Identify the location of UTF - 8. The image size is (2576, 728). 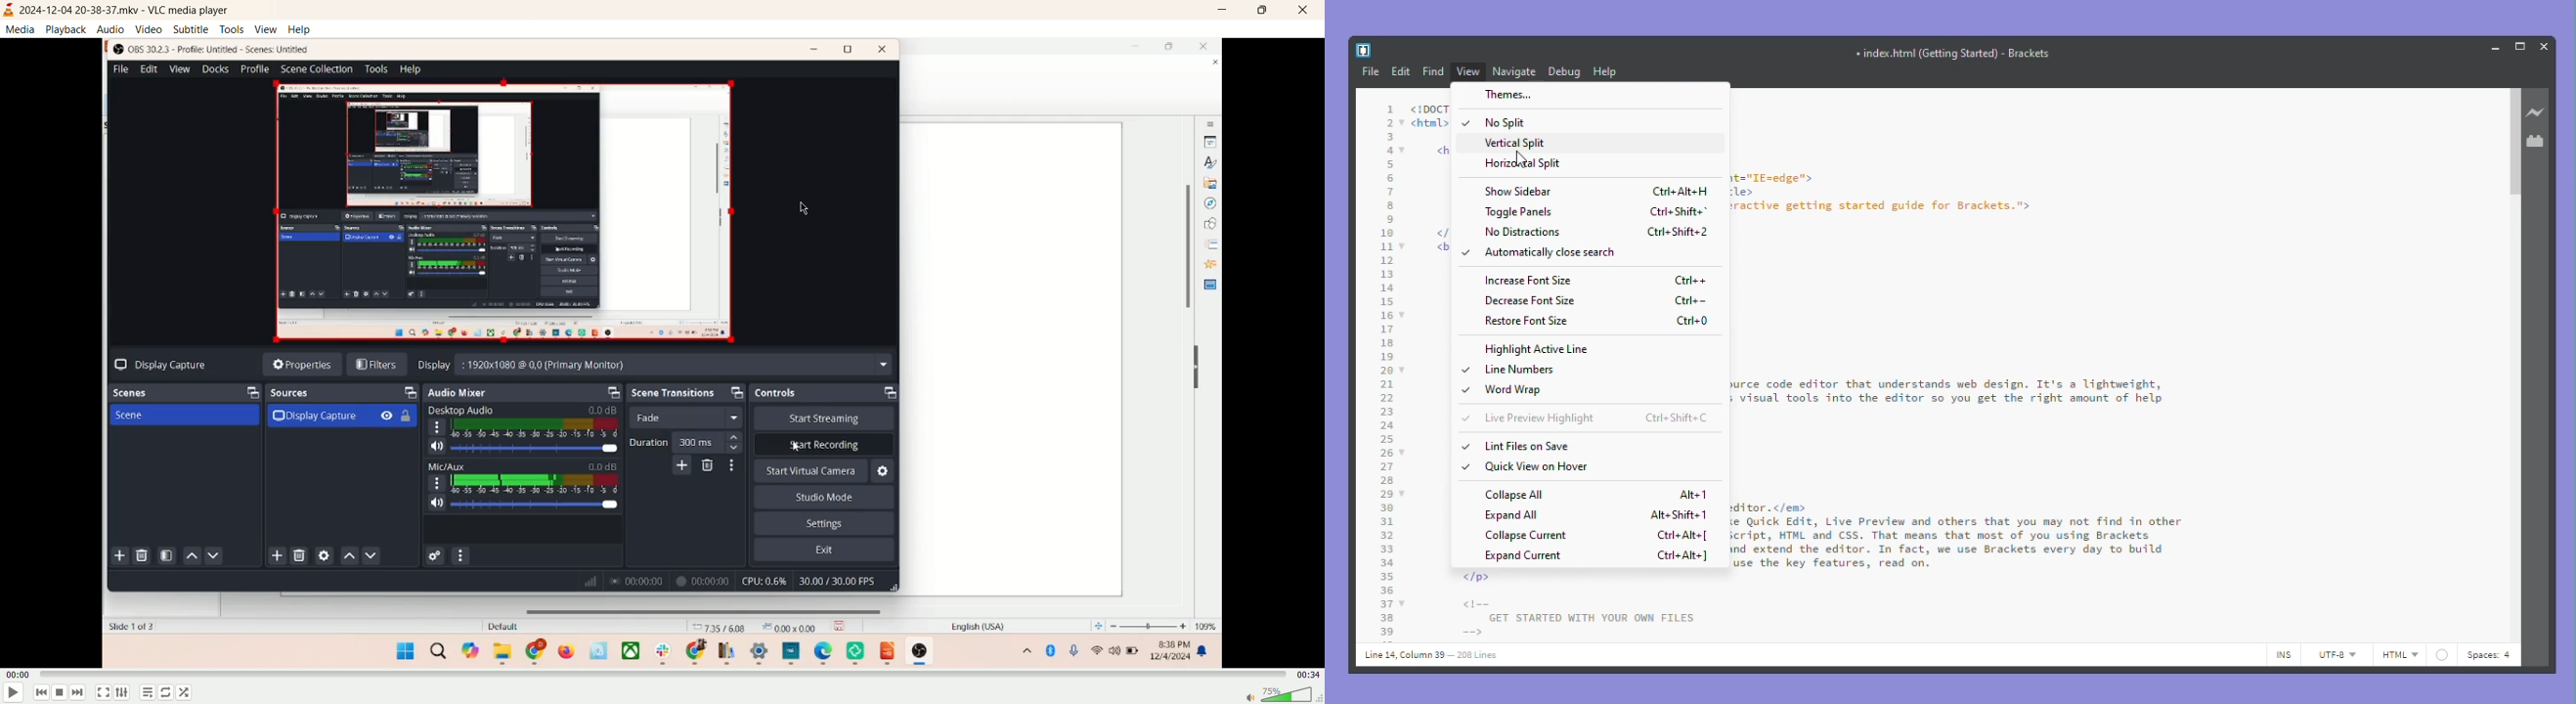
(2335, 655).